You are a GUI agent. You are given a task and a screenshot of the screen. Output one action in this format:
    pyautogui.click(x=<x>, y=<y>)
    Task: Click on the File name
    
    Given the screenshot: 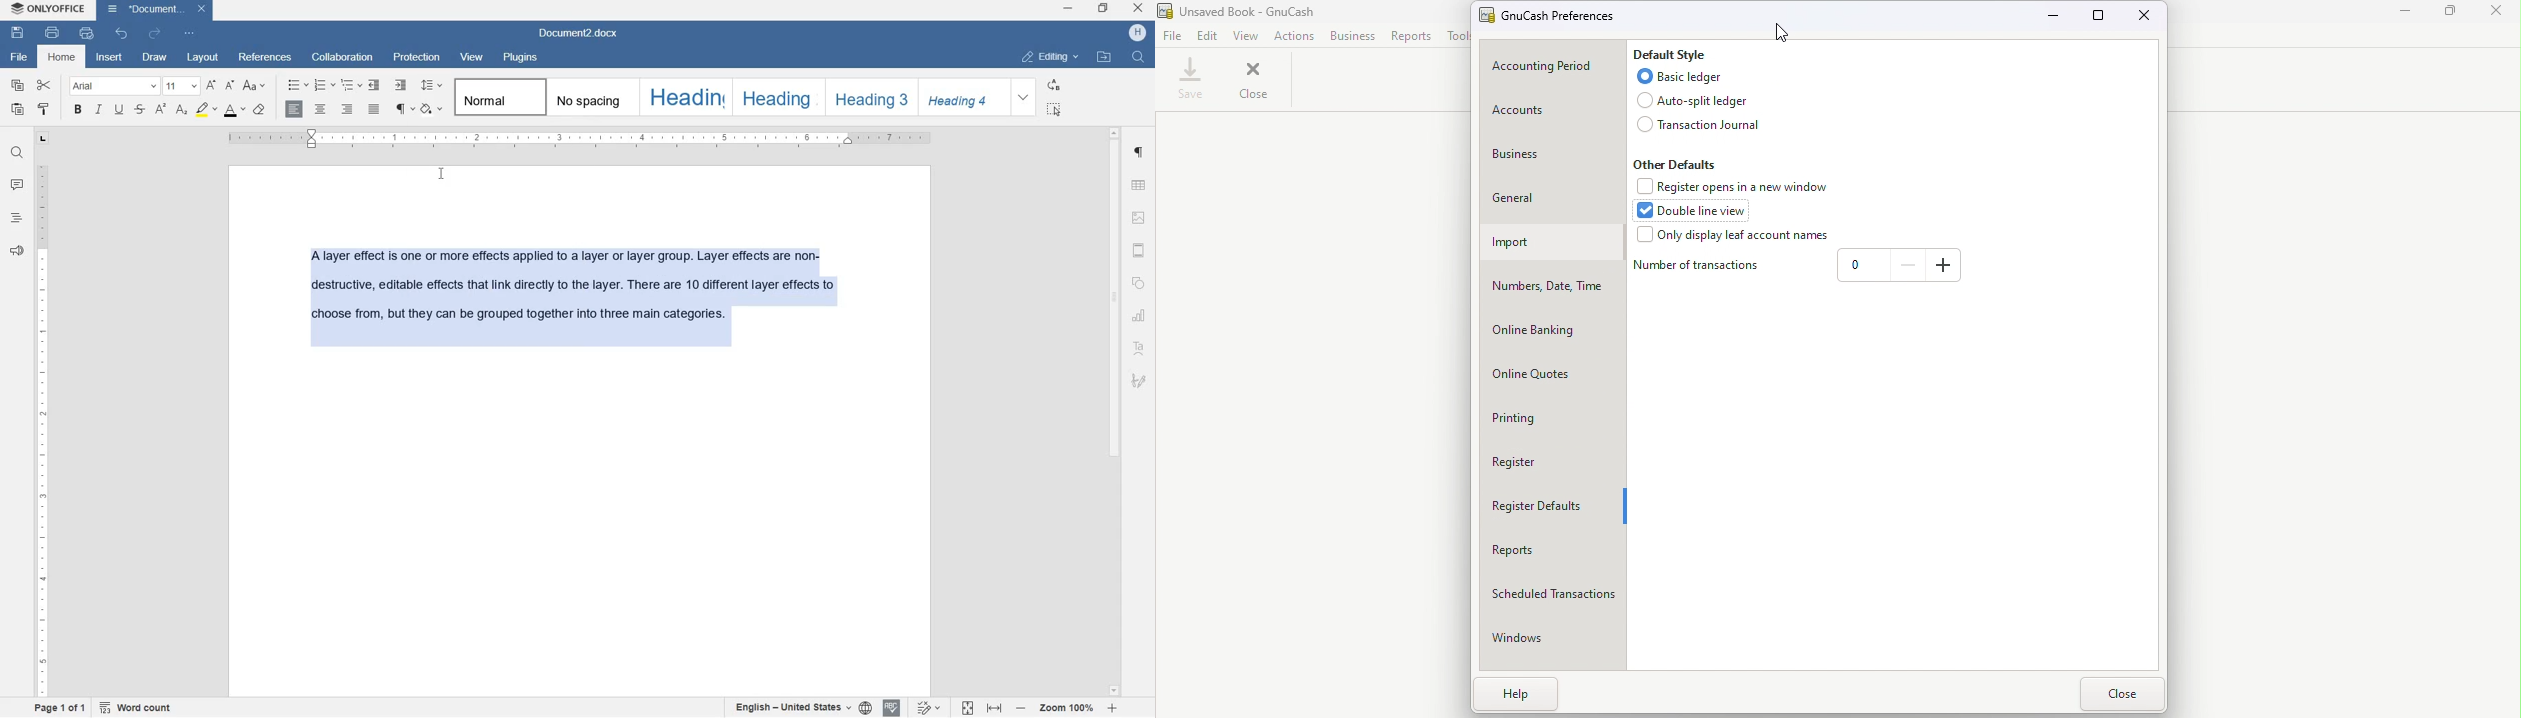 What is the action you would take?
    pyautogui.click(x=1547, y=15)
    